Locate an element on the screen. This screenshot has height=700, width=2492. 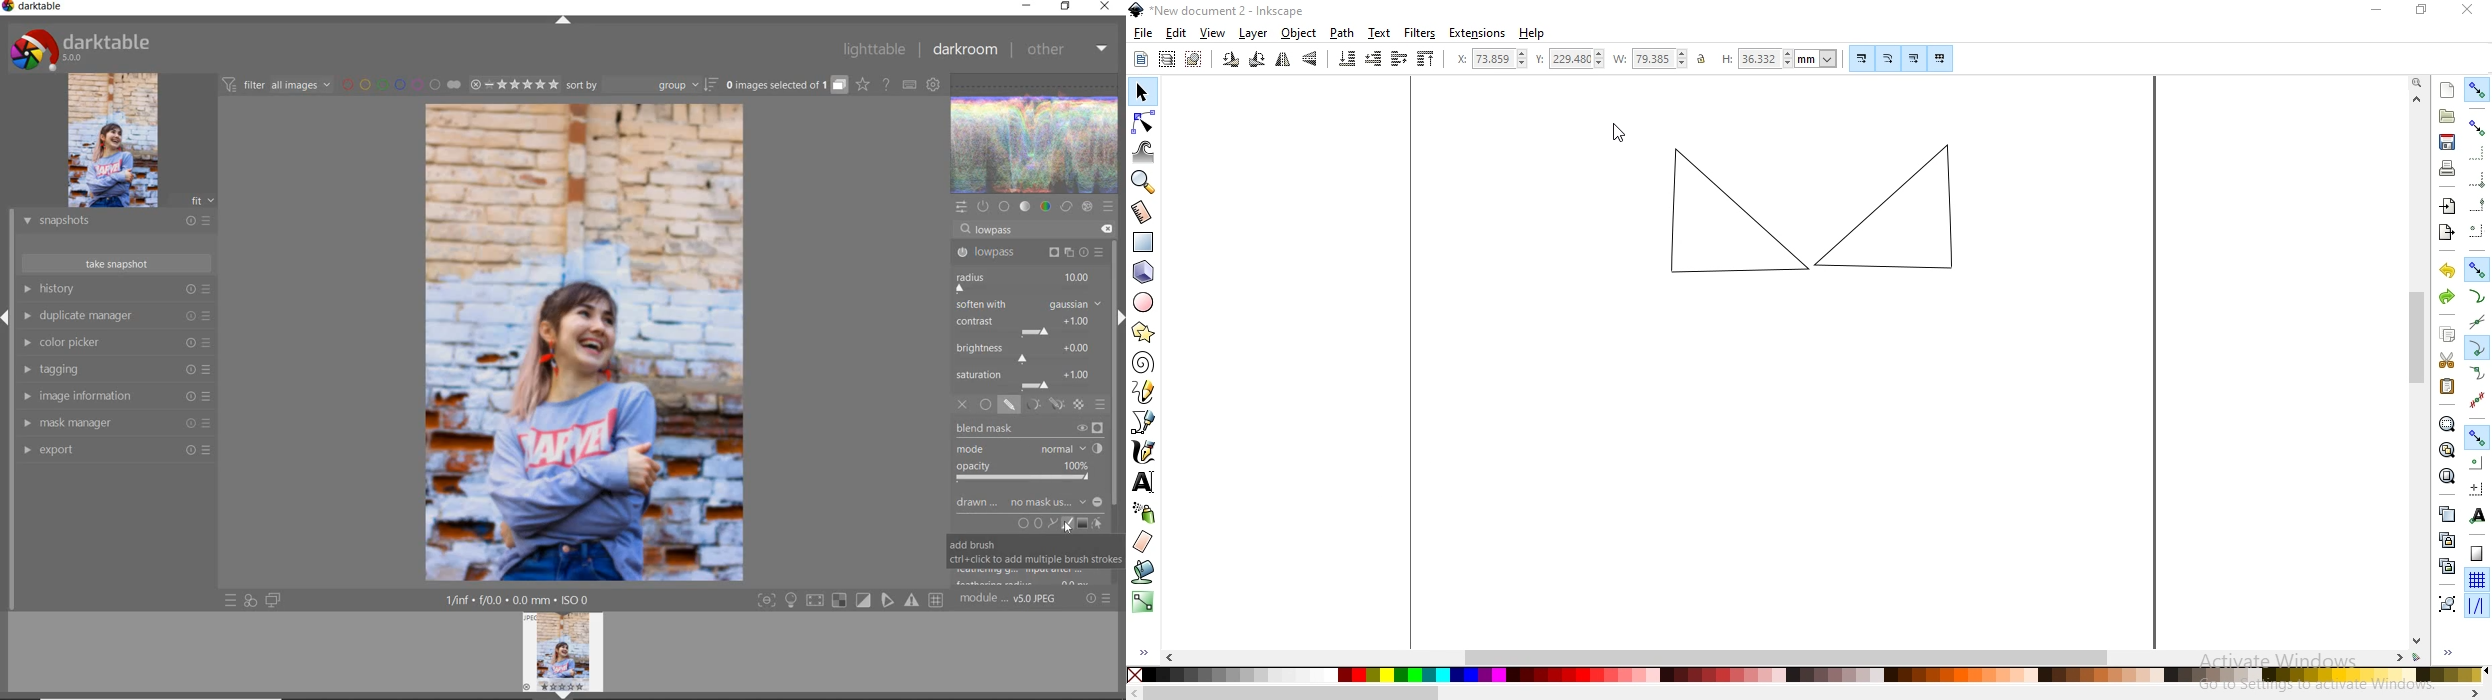
undo last action is located at coordinates (2449, 272).